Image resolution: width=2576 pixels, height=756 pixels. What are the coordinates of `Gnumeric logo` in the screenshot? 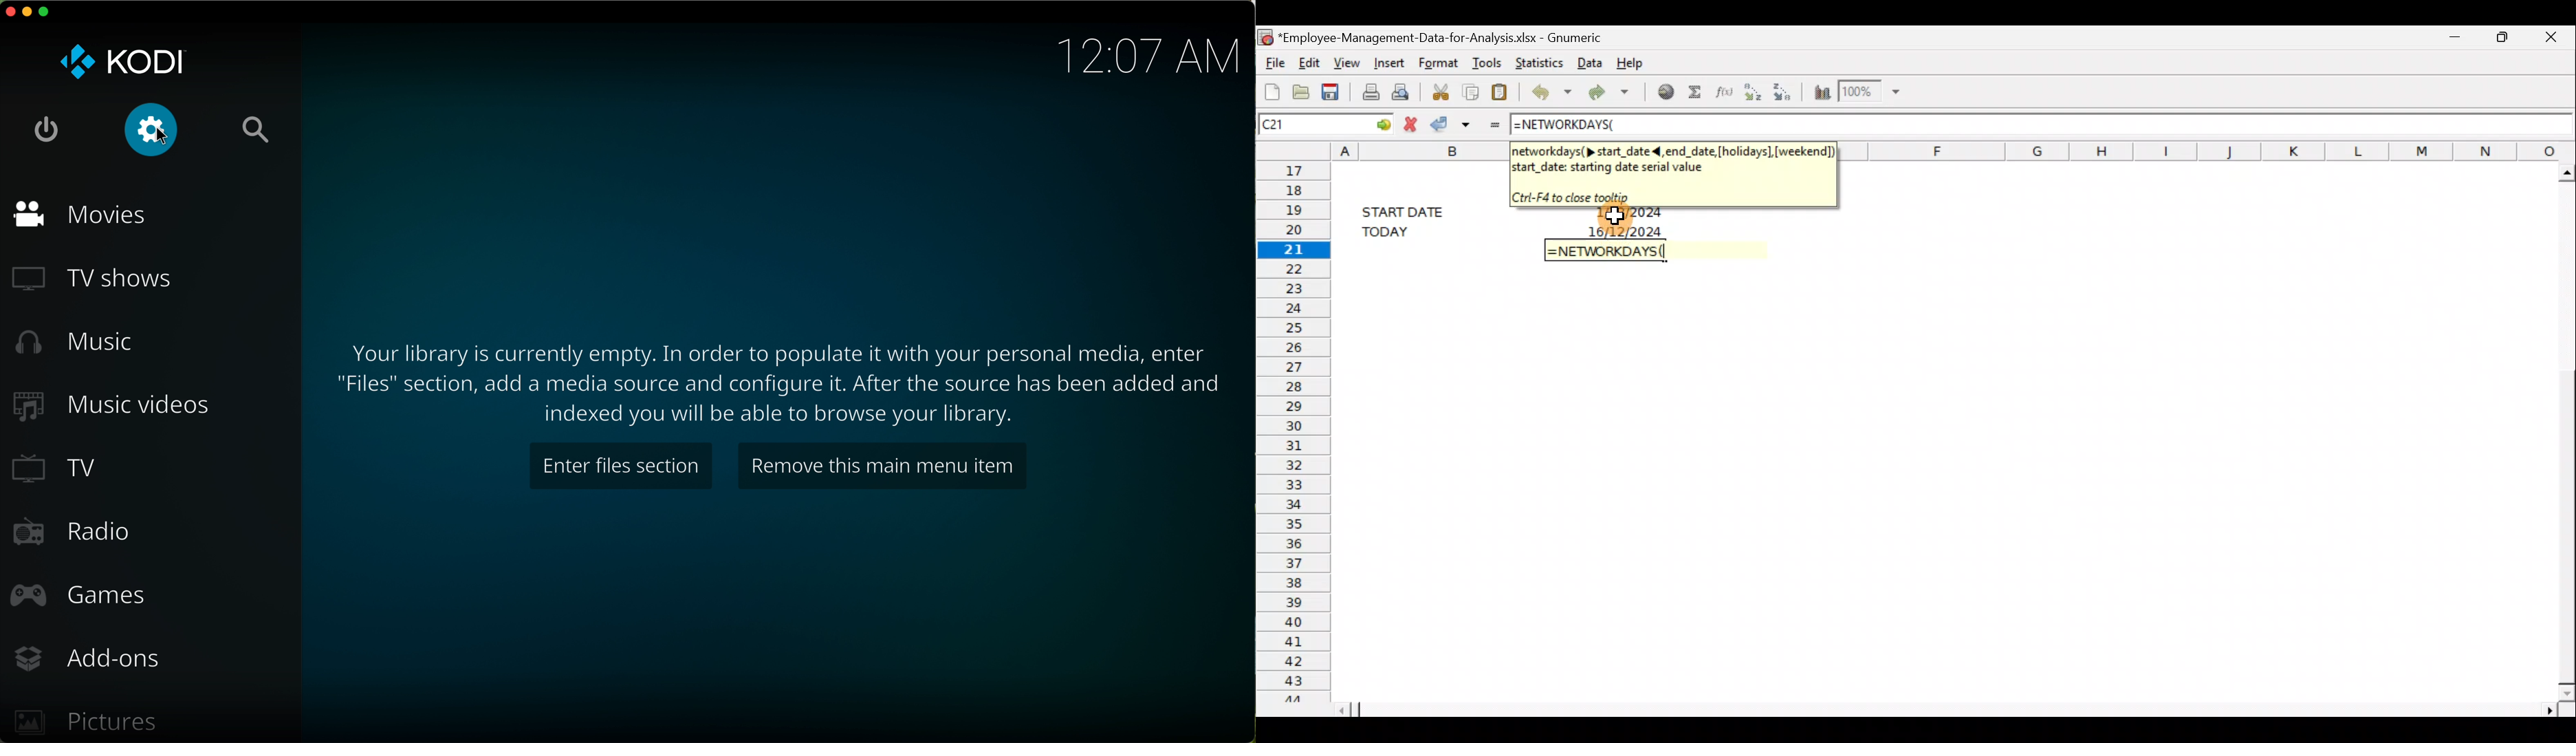 It's located at (1265, 35).